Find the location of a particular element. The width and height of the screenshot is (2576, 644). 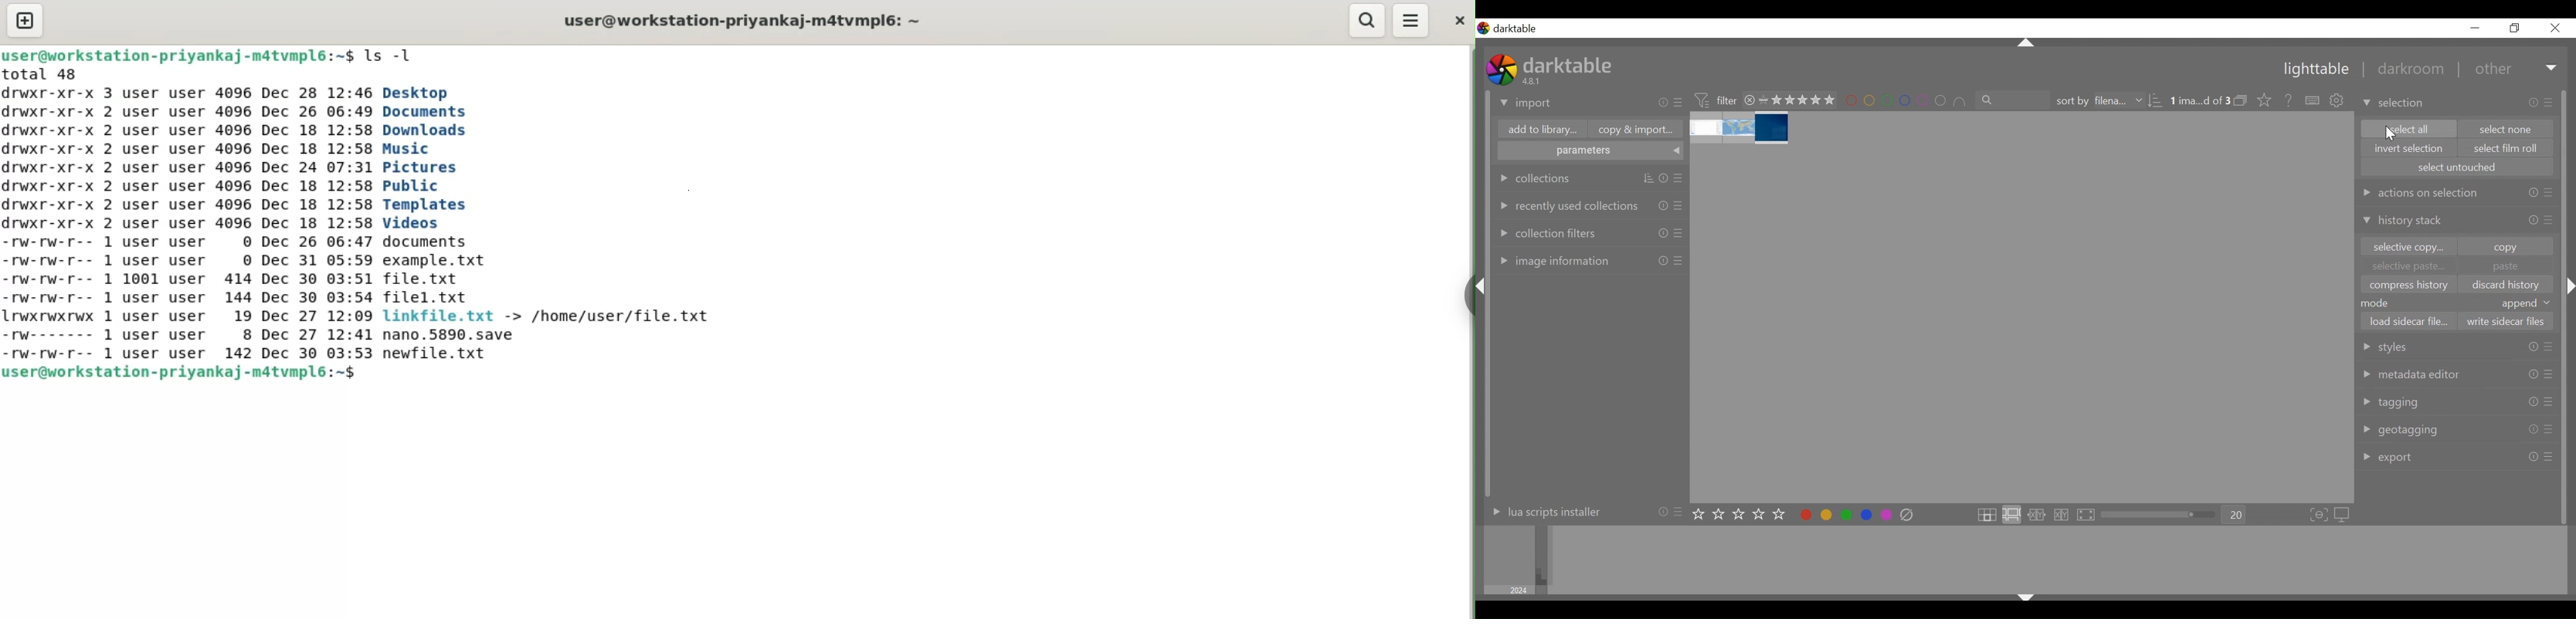

define shortcuts is located at coordinates (2314, 101).